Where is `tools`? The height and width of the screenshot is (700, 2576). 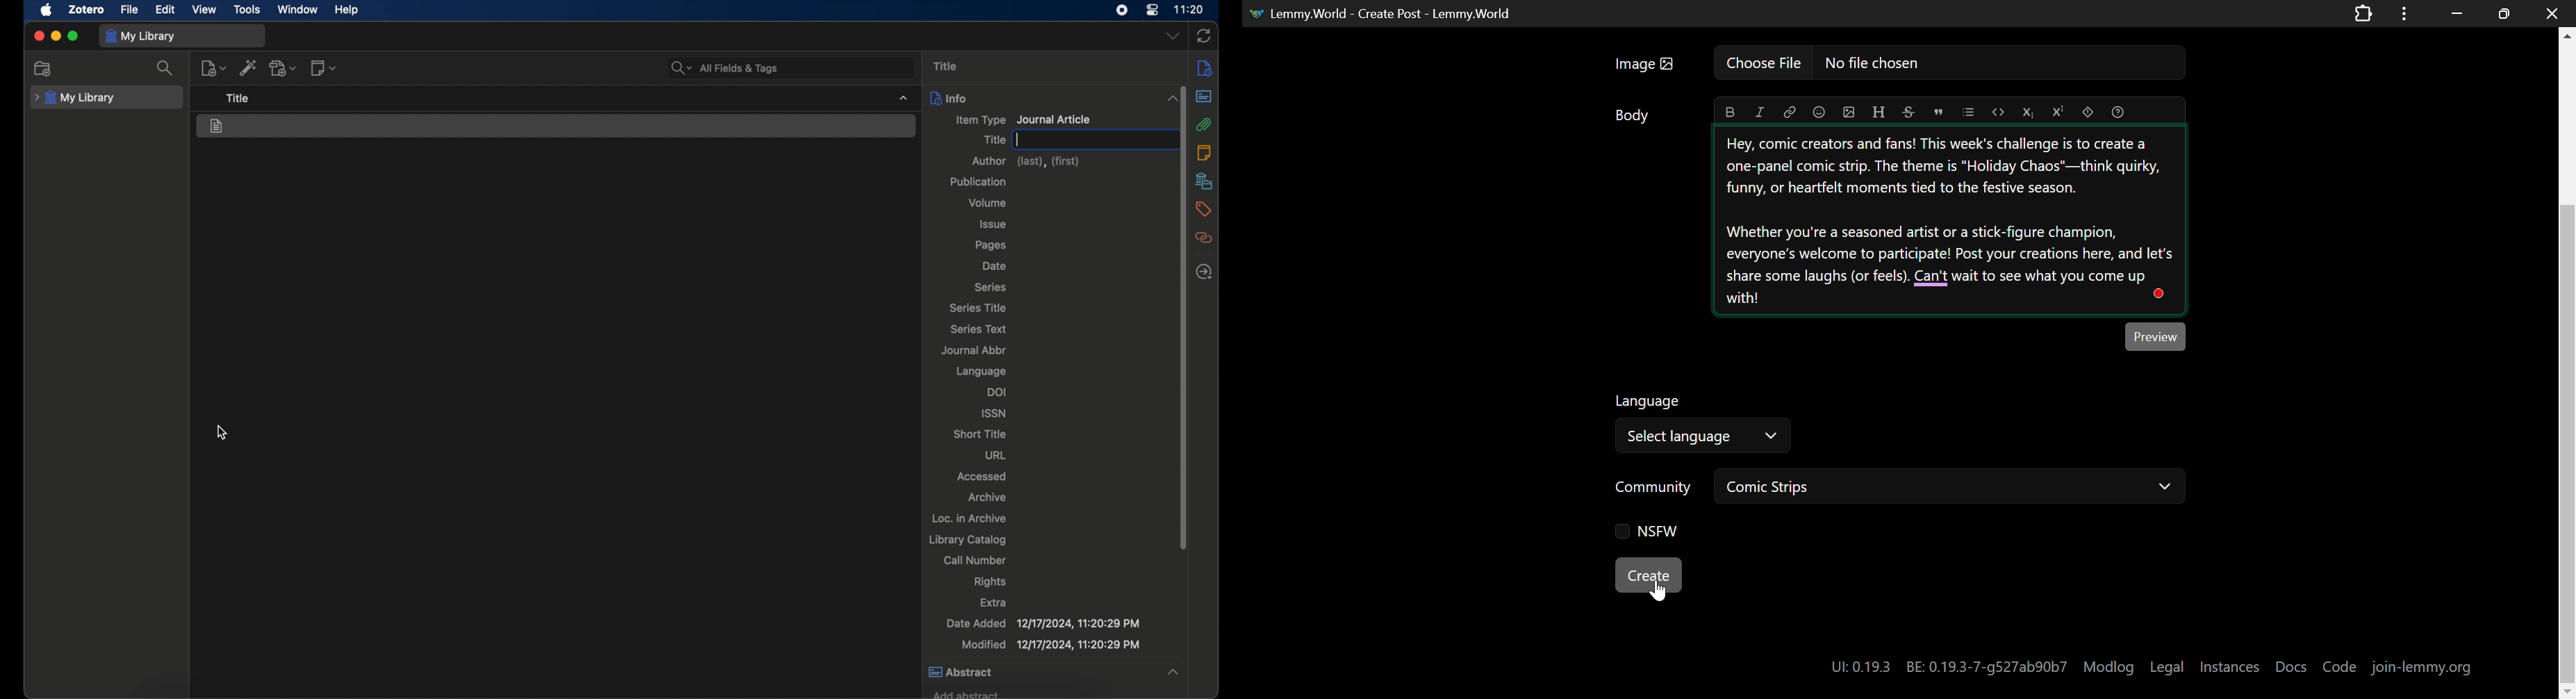
tools is located at coordinates (248, 10).